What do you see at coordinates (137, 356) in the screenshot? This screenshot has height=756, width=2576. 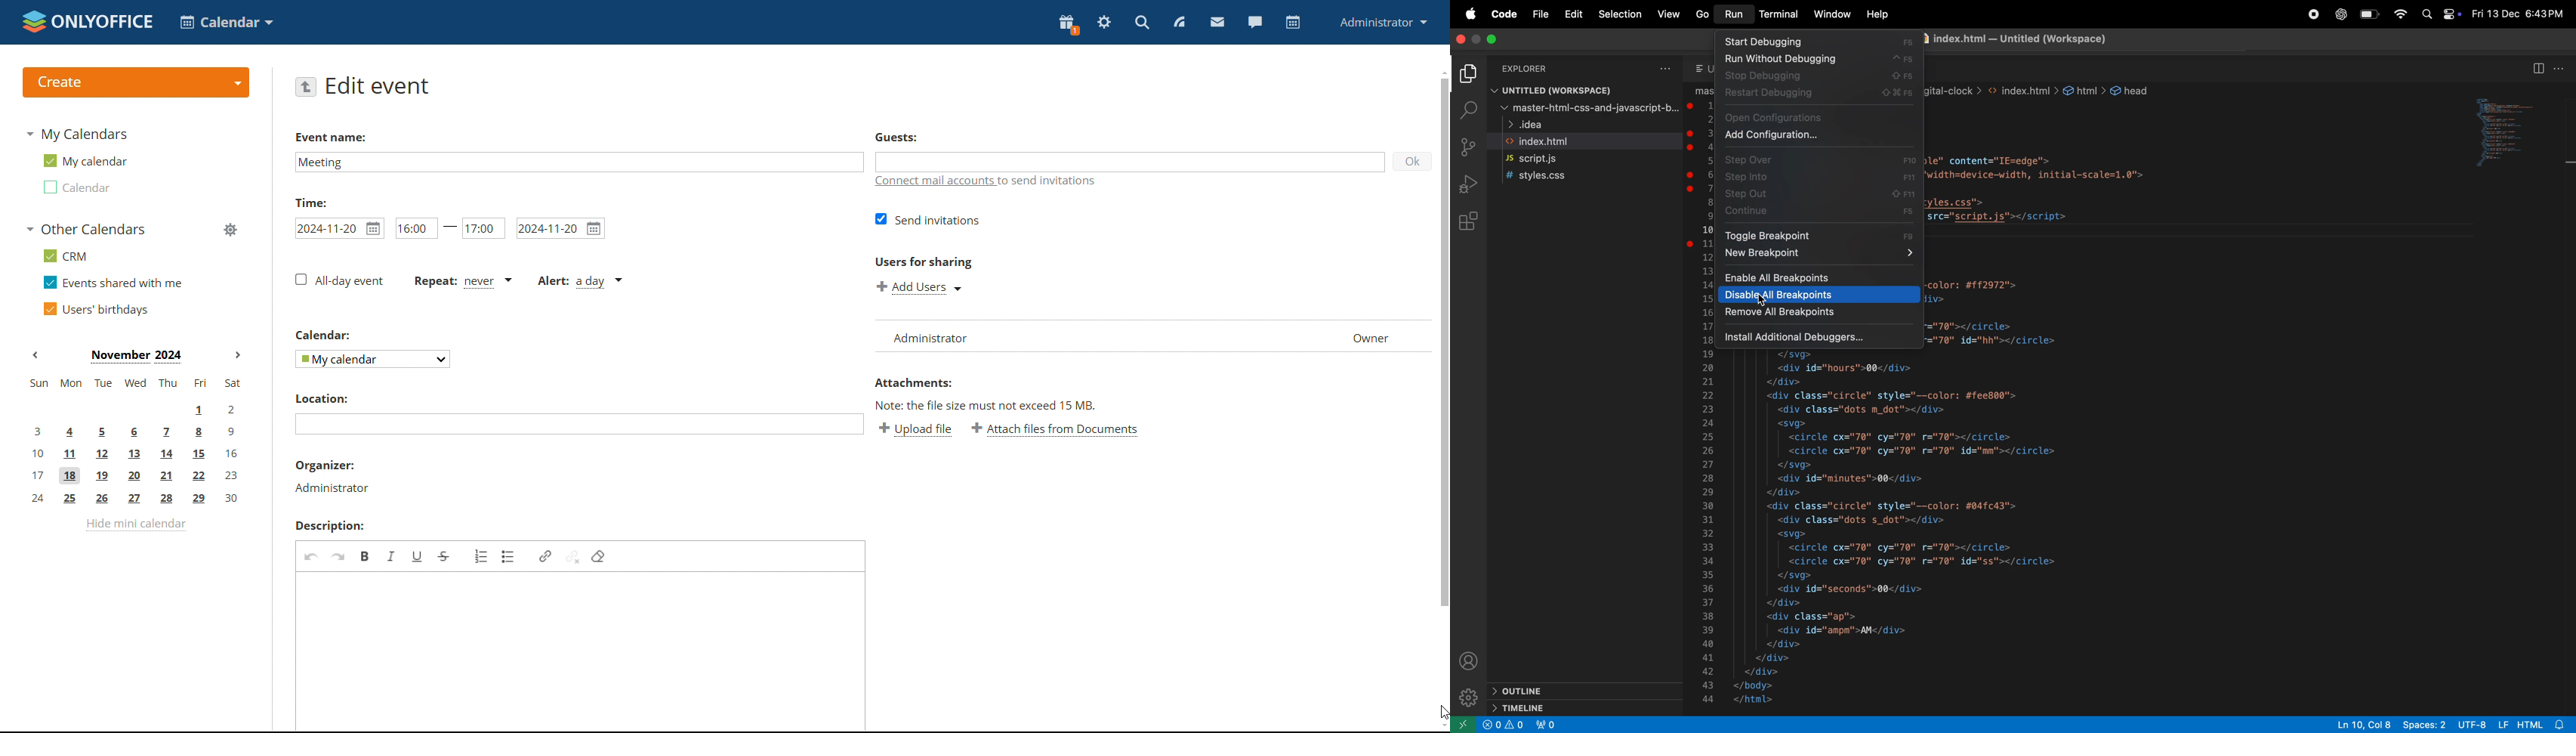 I see `Month on display` at bounding box center [137, 356].